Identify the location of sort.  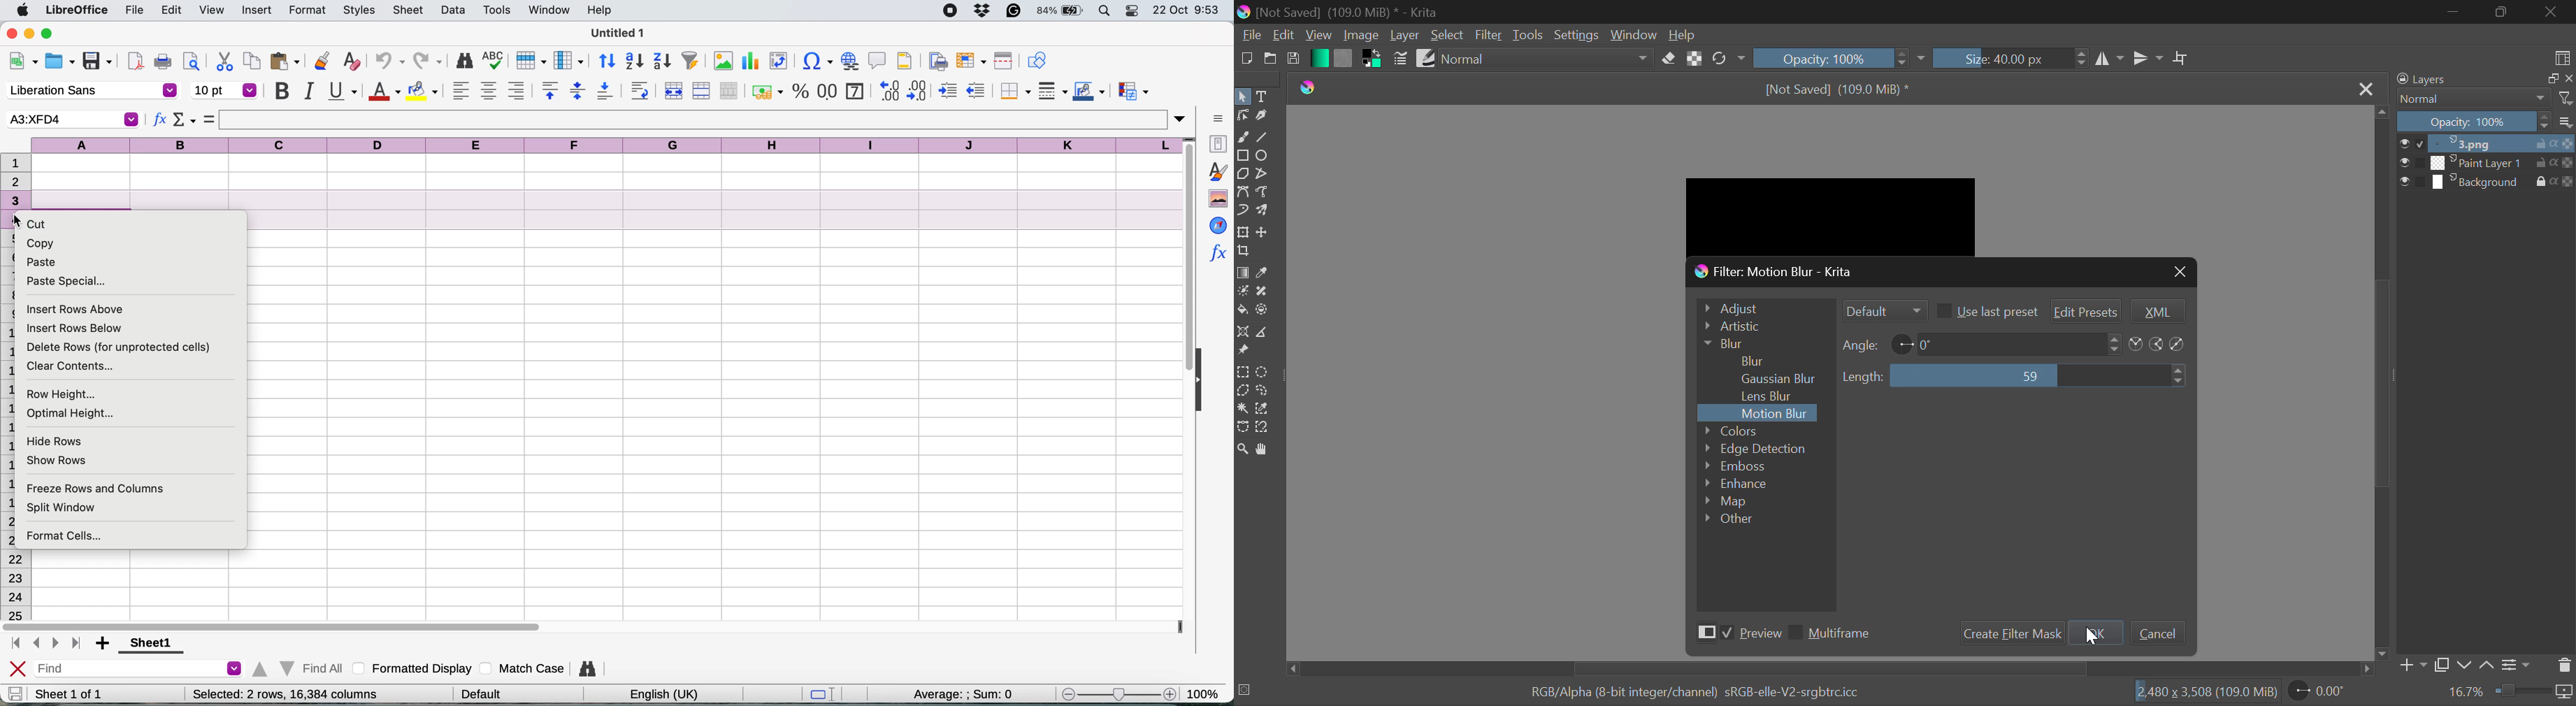
(608, 60).